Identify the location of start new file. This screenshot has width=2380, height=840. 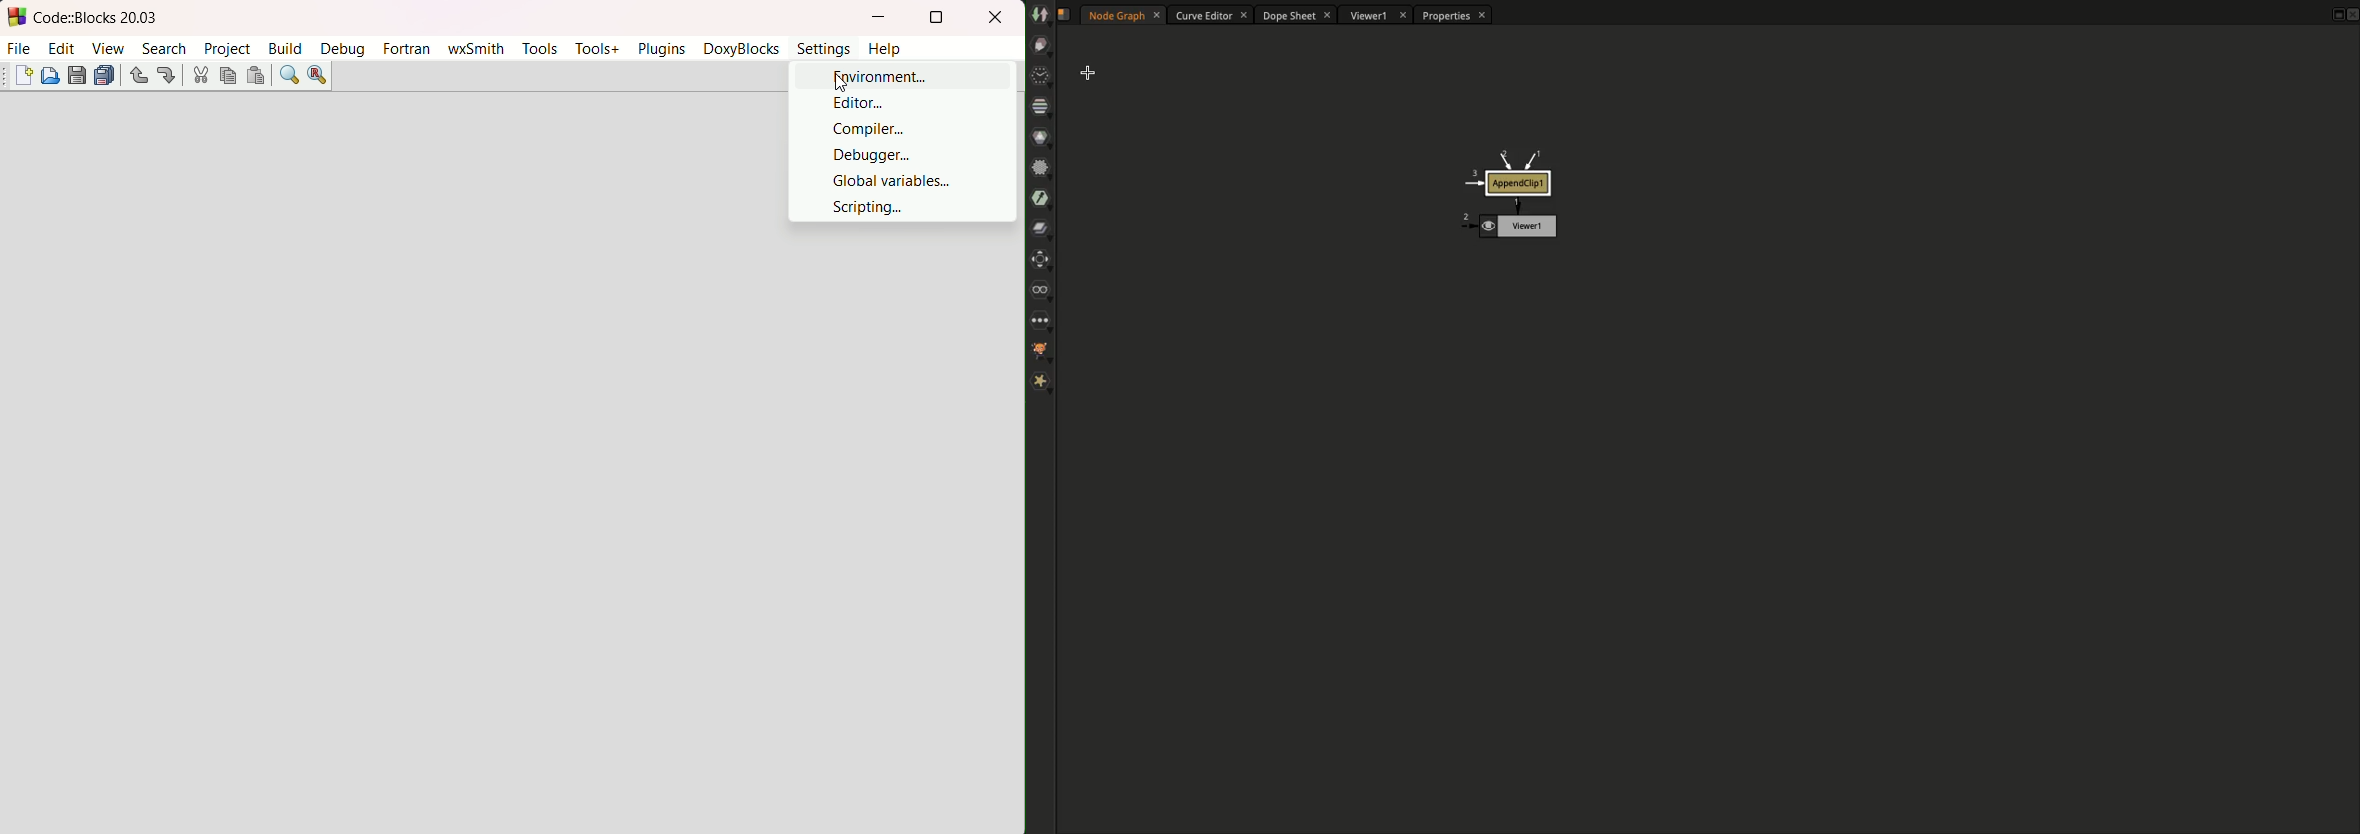
(26, 77).